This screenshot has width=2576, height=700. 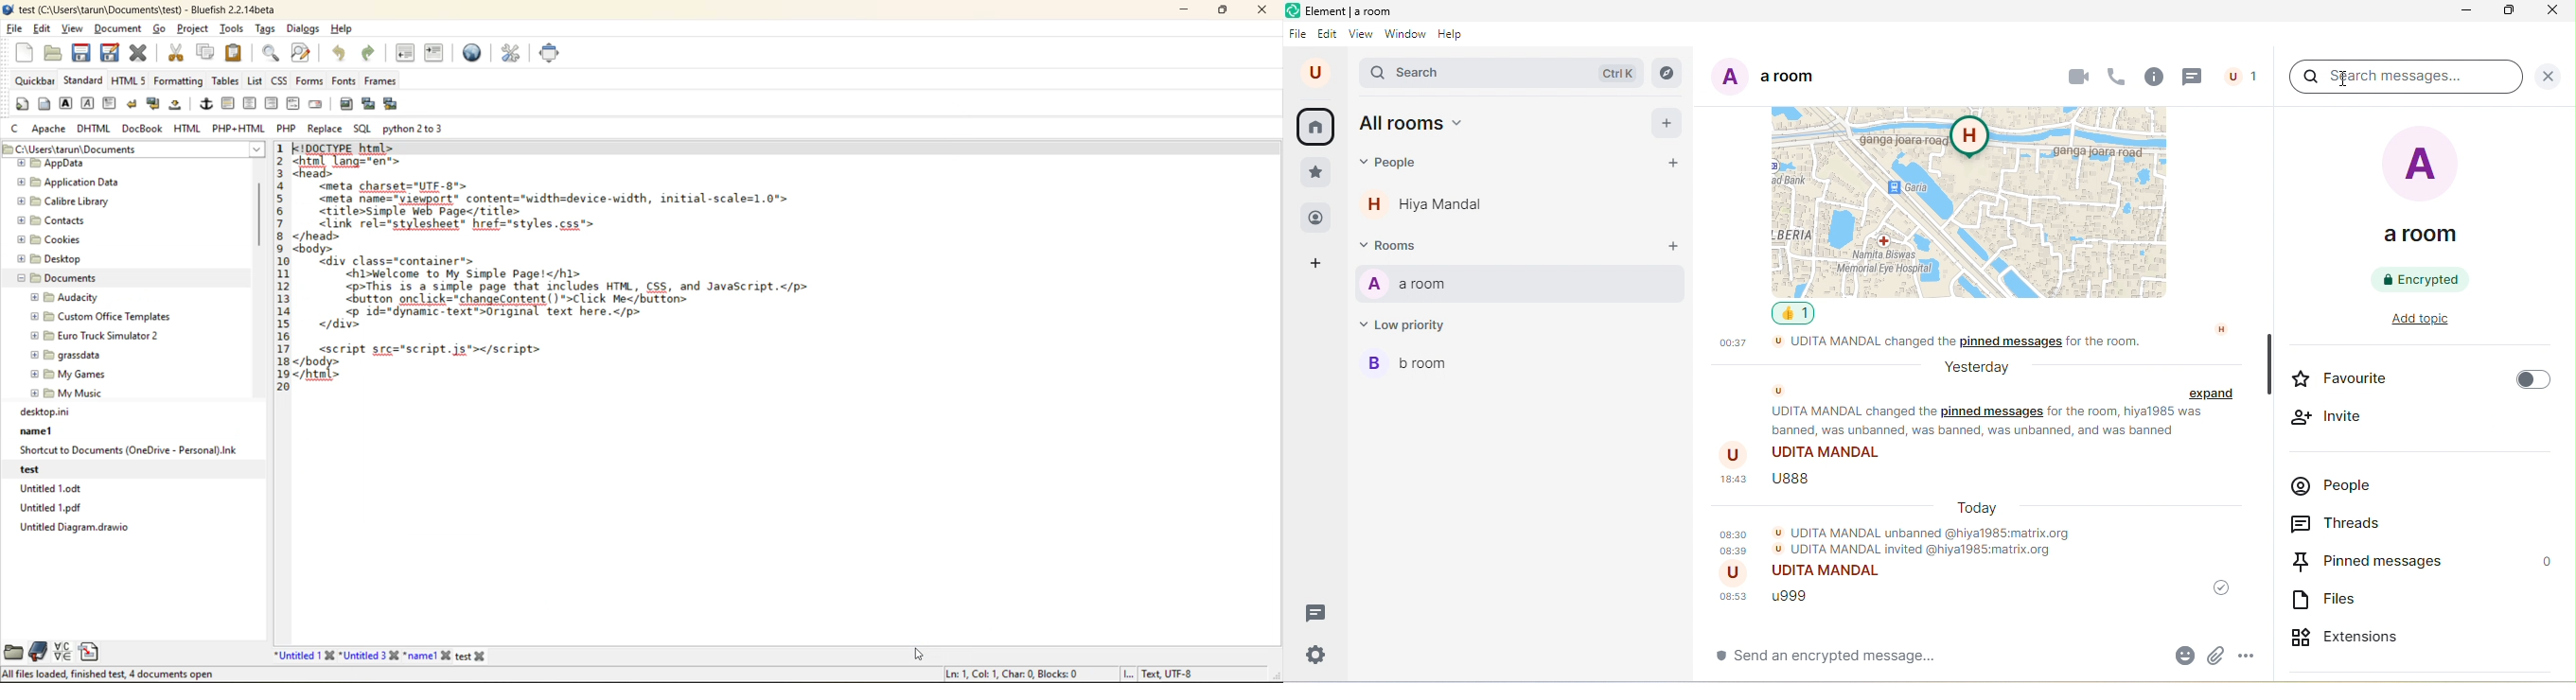 What do you see at coordinates (1991, 422) in the screenshot?
I see `text` at bounding box center [1991, 422].